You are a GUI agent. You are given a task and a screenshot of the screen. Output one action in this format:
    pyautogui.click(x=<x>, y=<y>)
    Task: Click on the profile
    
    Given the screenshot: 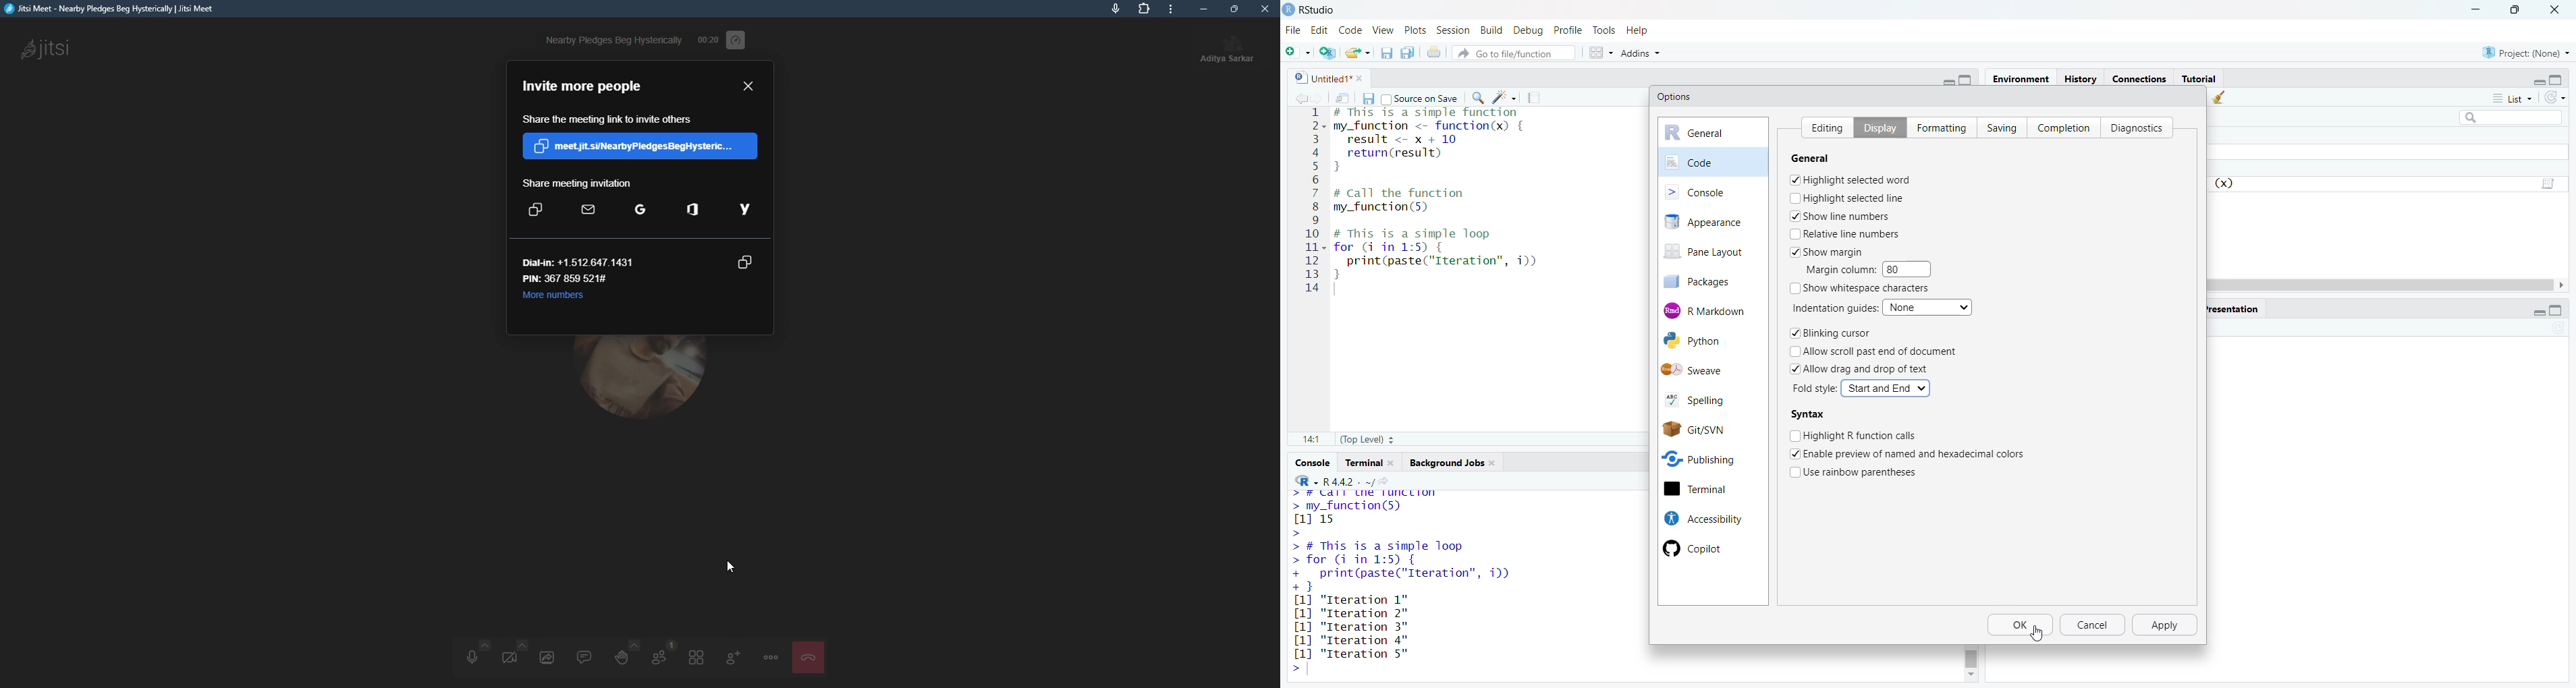 What is the action you would take?
    pyautogui.click(x=1227, y=49)
    